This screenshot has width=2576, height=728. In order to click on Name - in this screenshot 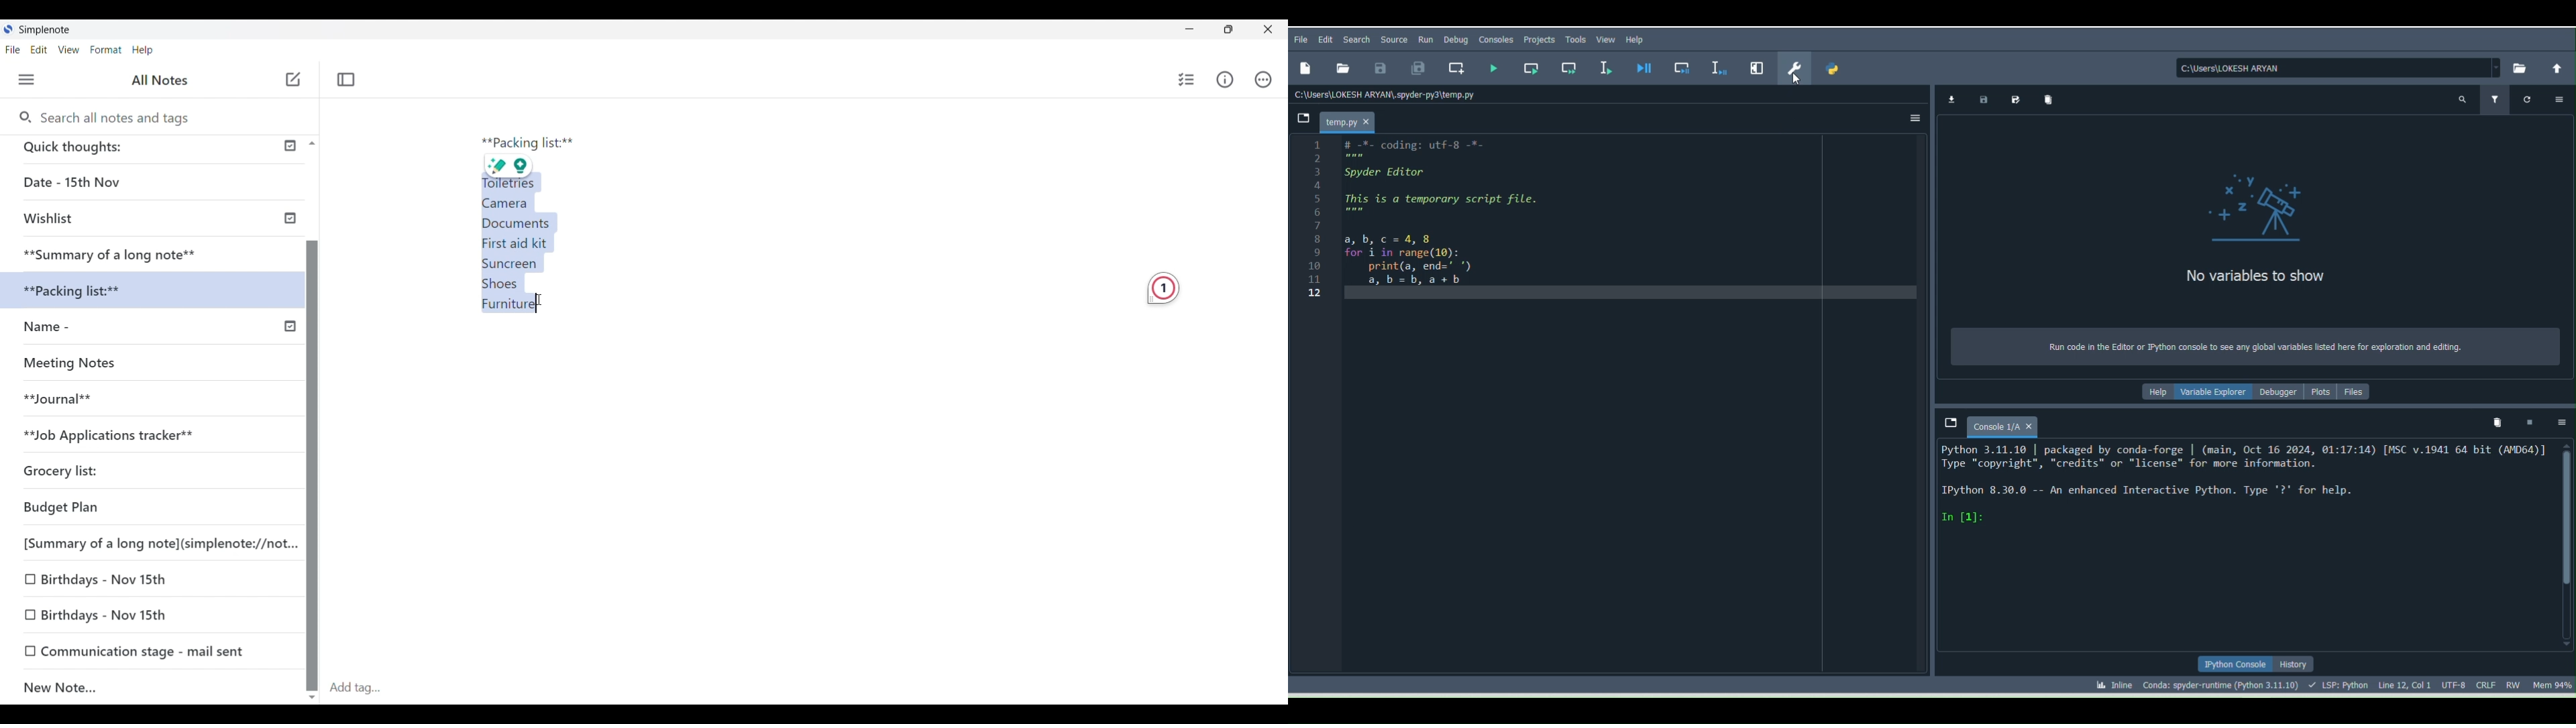, I will do `click(75, 328)`.